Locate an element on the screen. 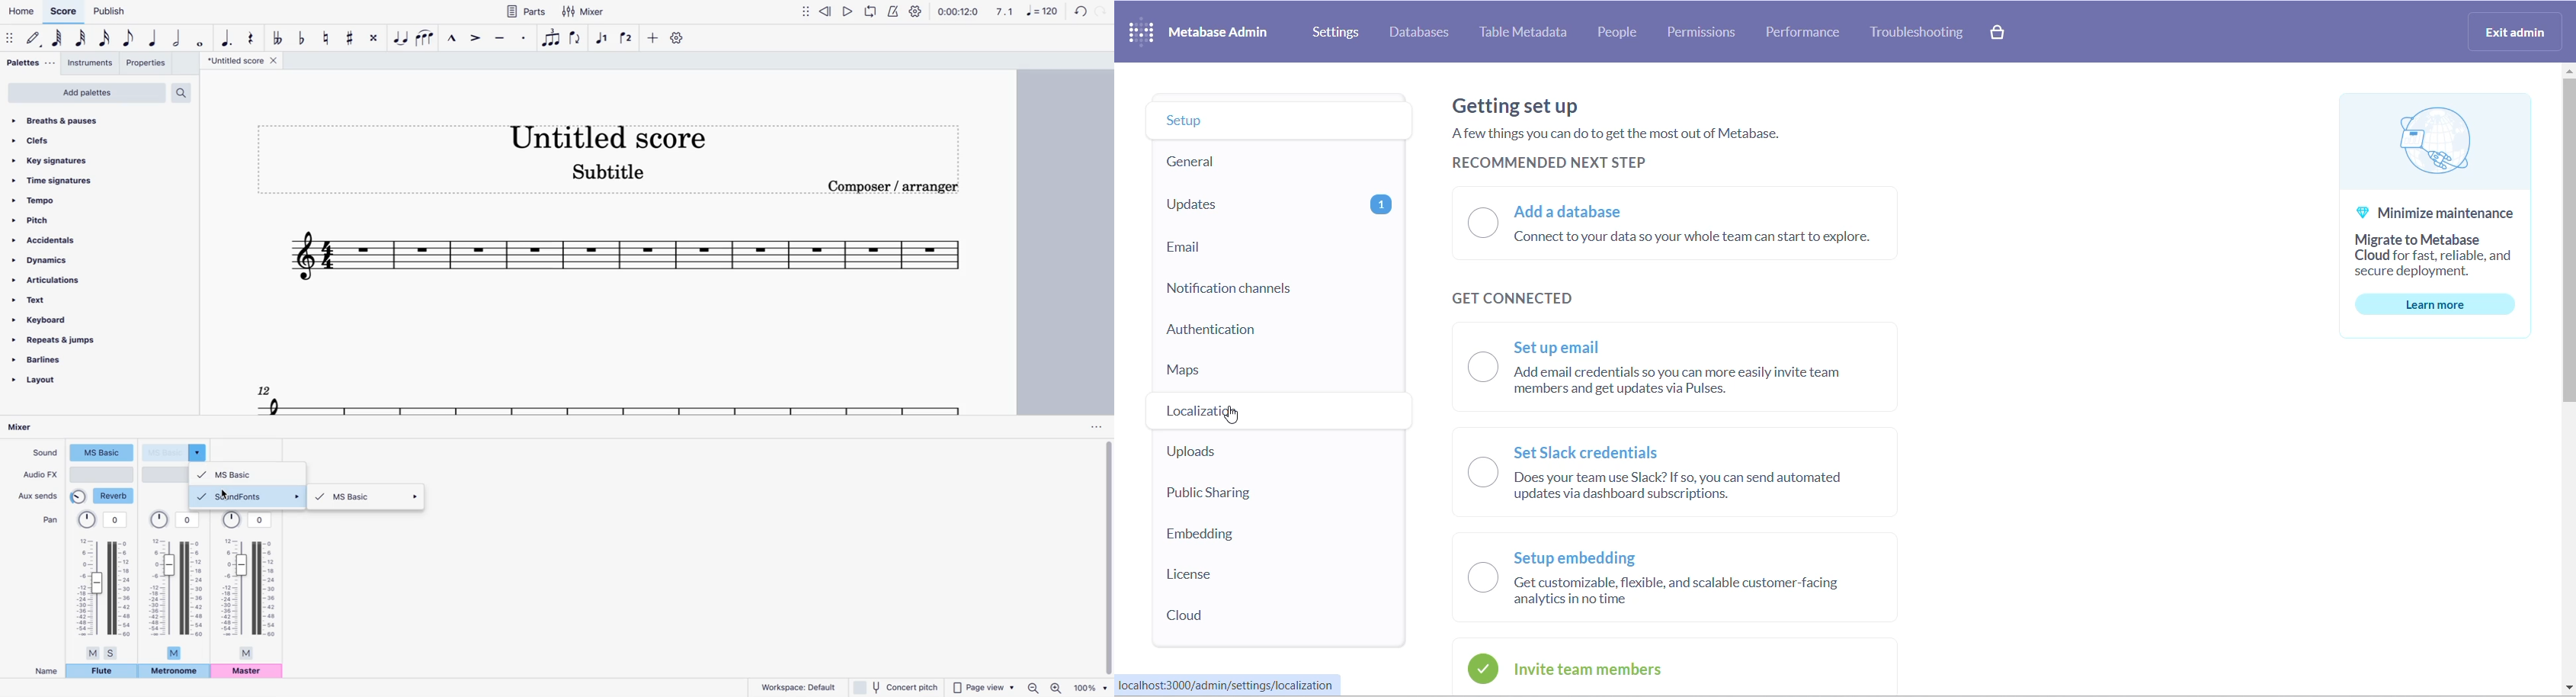 This screenshot has height=700, width=2576. DATABSES is located at coordinates (1421, 33).